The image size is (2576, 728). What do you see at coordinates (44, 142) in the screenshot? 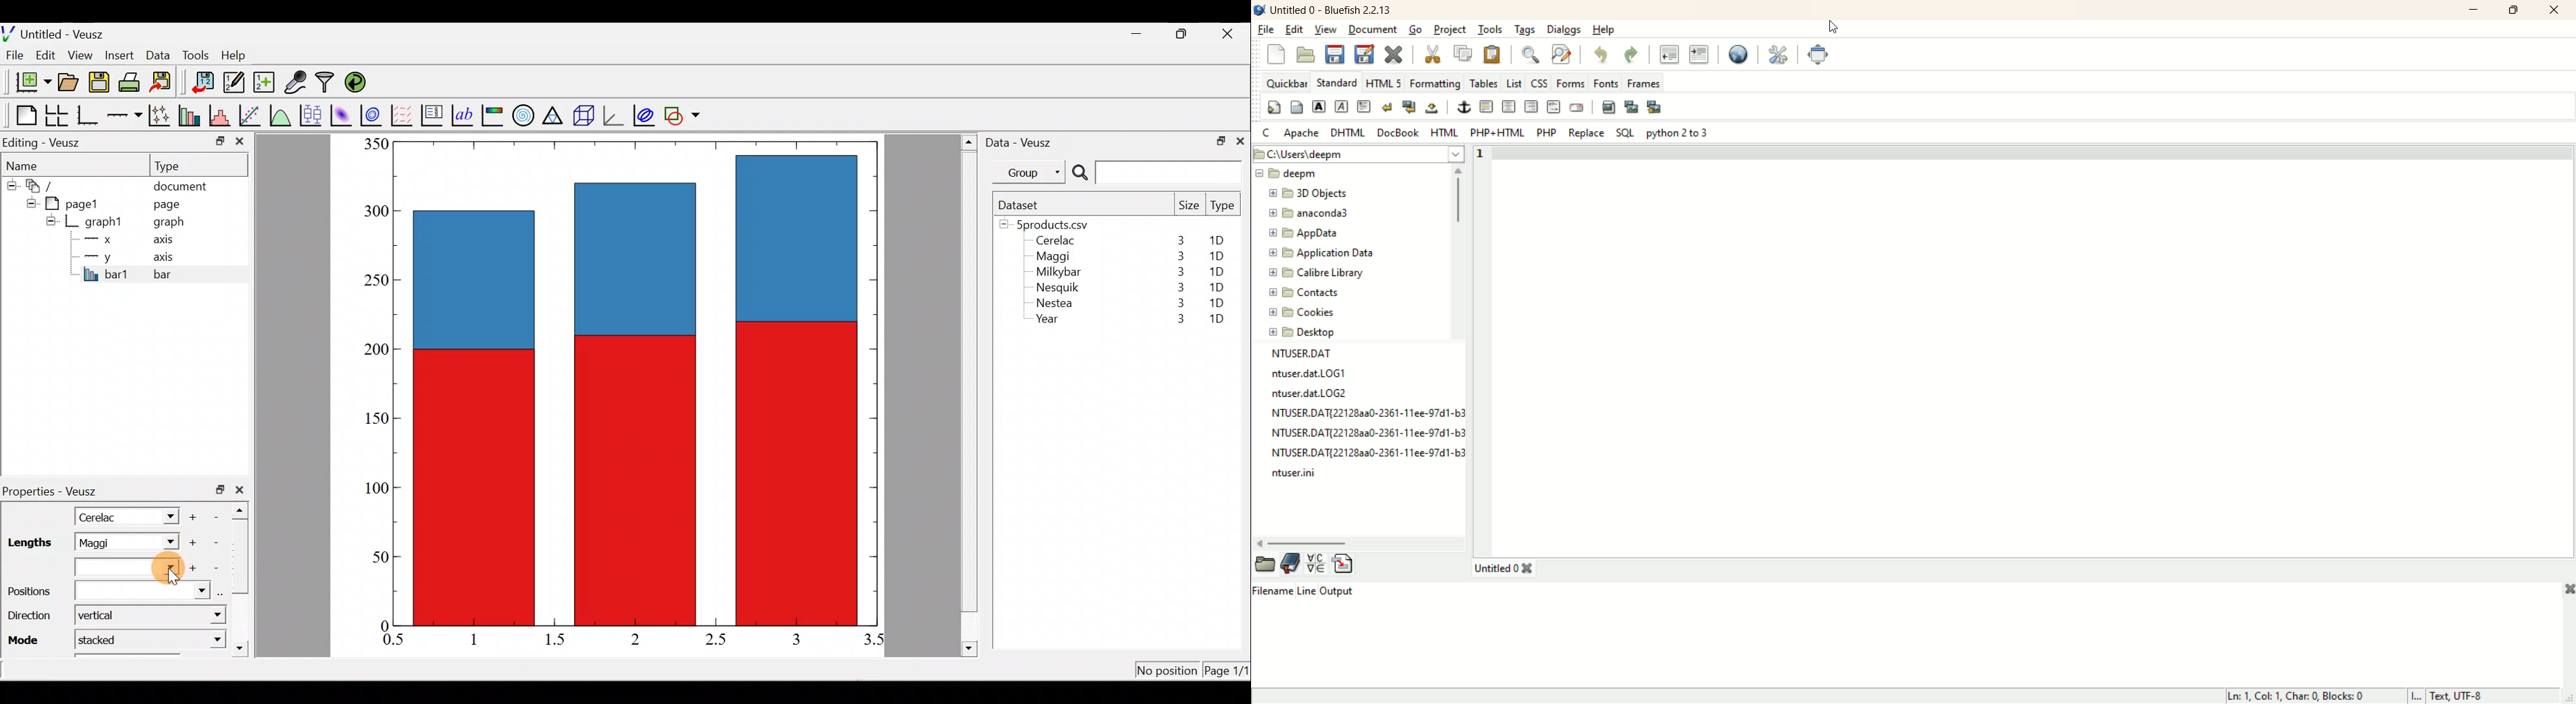
I see `Editing - Veusz` at bounding box center [44, 142].